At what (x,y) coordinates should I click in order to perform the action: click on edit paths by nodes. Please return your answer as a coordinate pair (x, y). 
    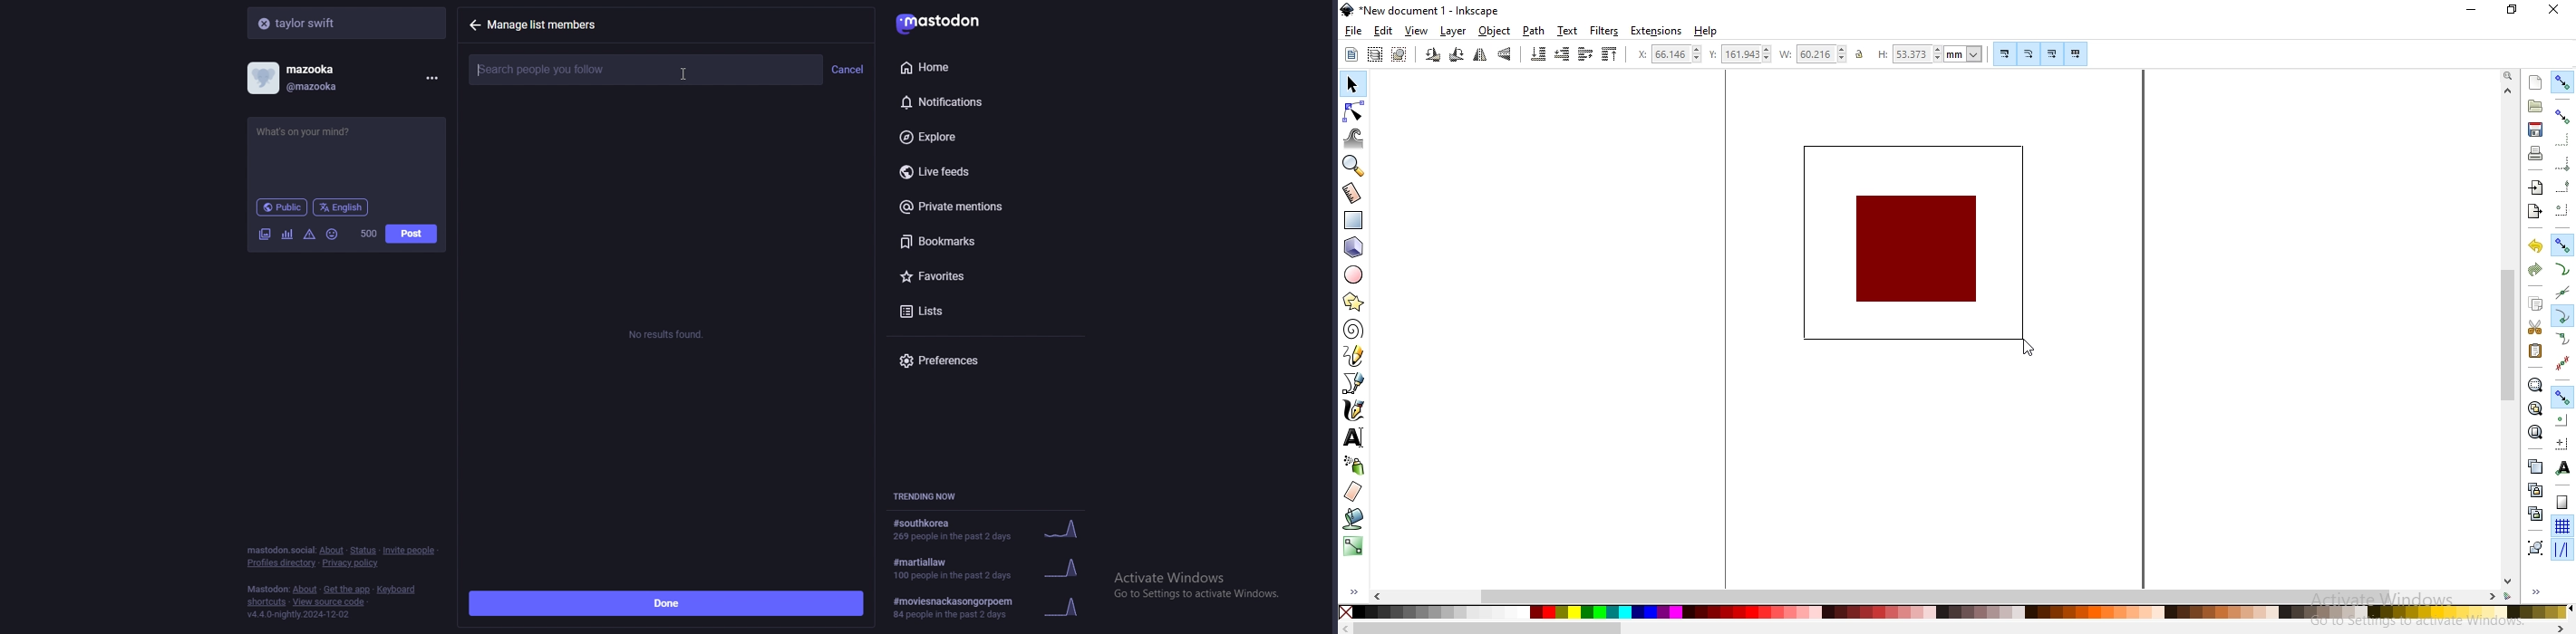
    Looking at the image, I should click on (1354, 110).